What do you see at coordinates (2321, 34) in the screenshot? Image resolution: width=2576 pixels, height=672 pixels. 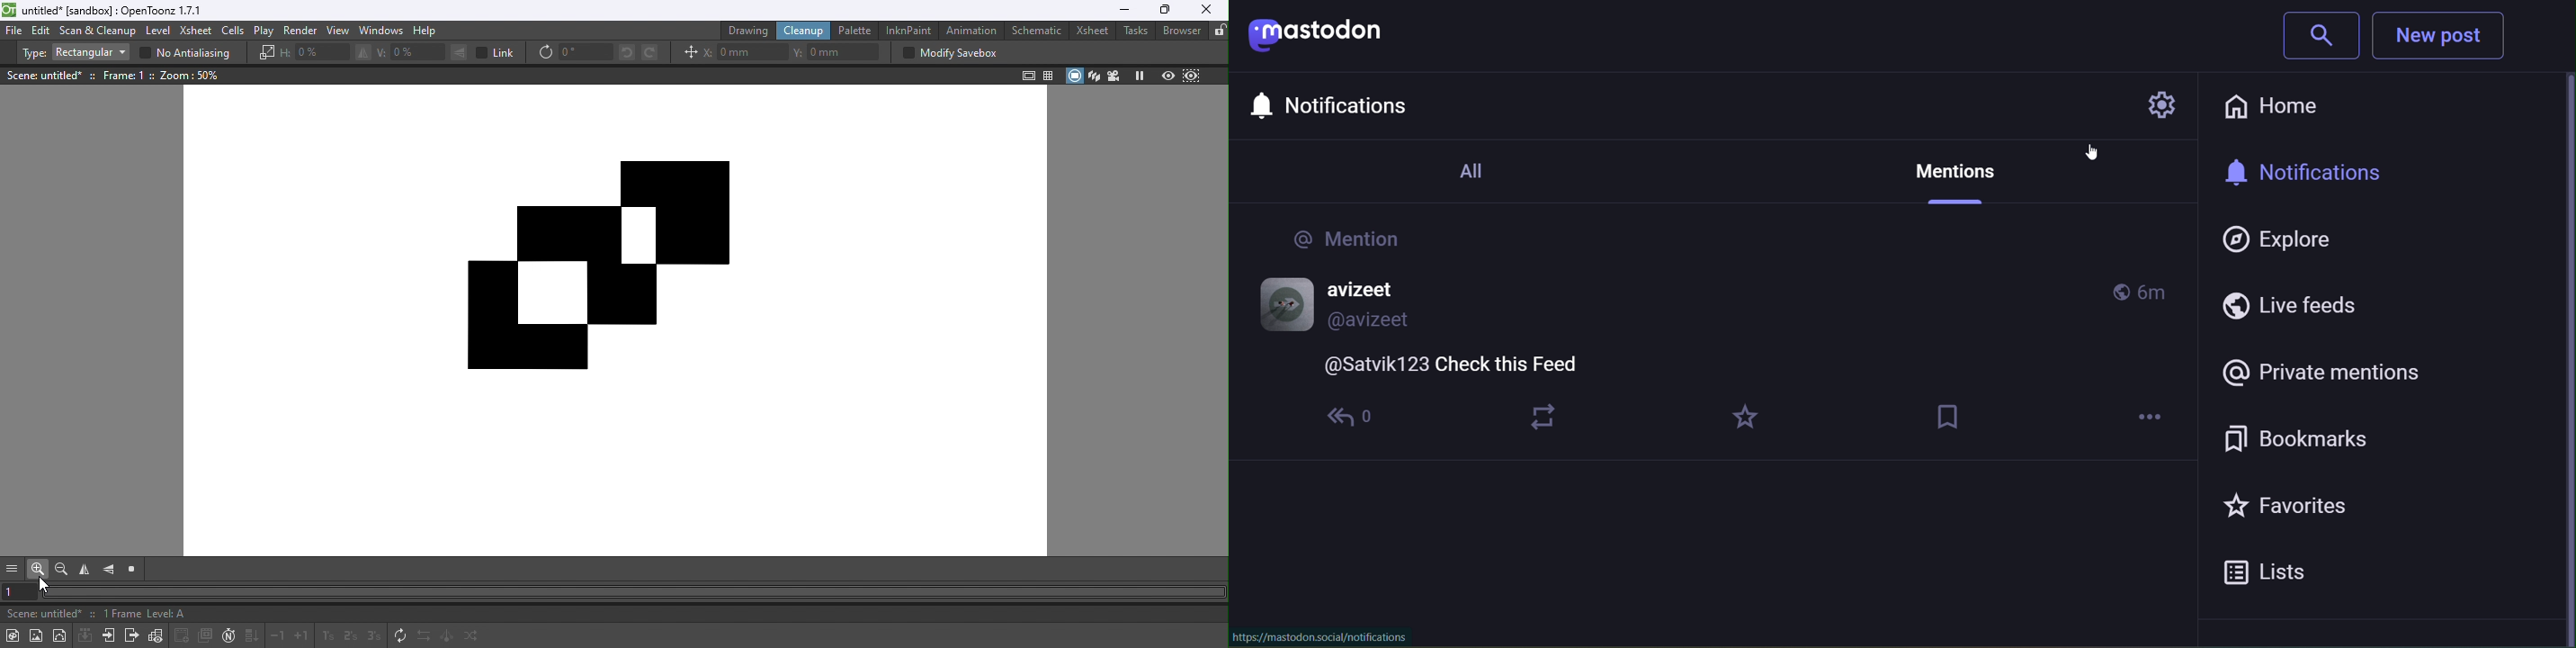 I see `Search` at bounding box center [2321, 34].